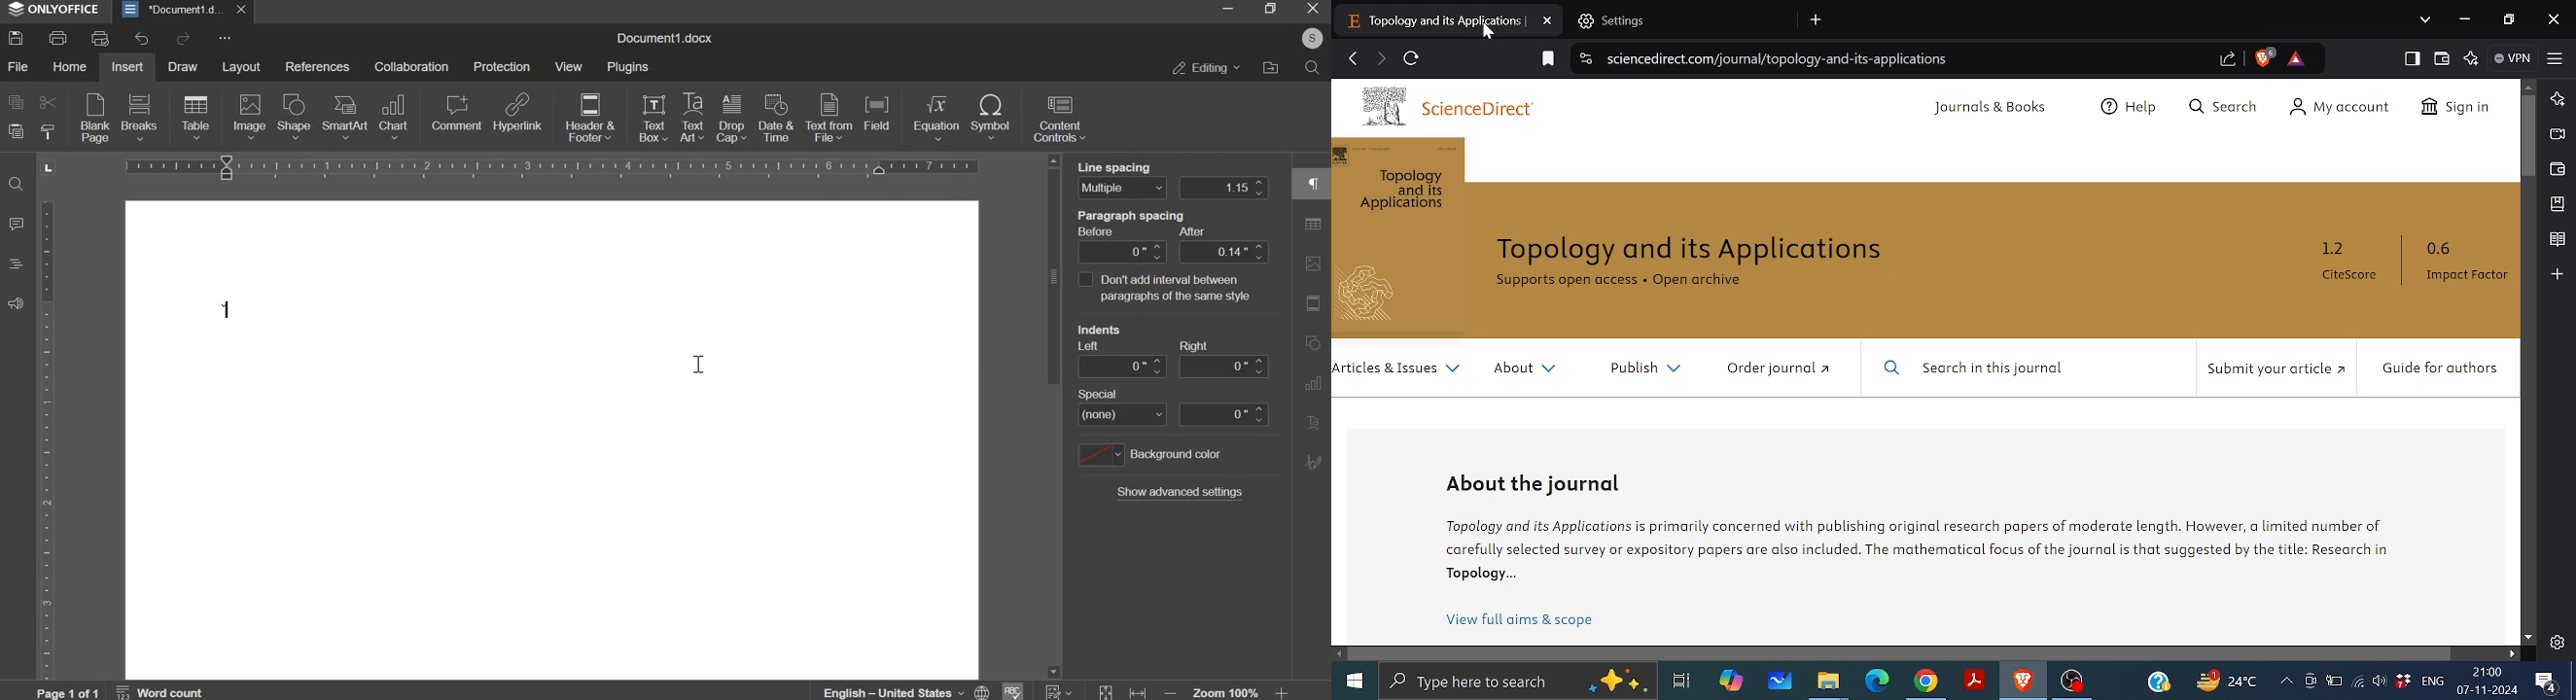 Image resolution: width=2576 pixels, height=700 pixels. Describe the element at coordinates (1270, 68) in the screenshot. I see `file location` at that location.